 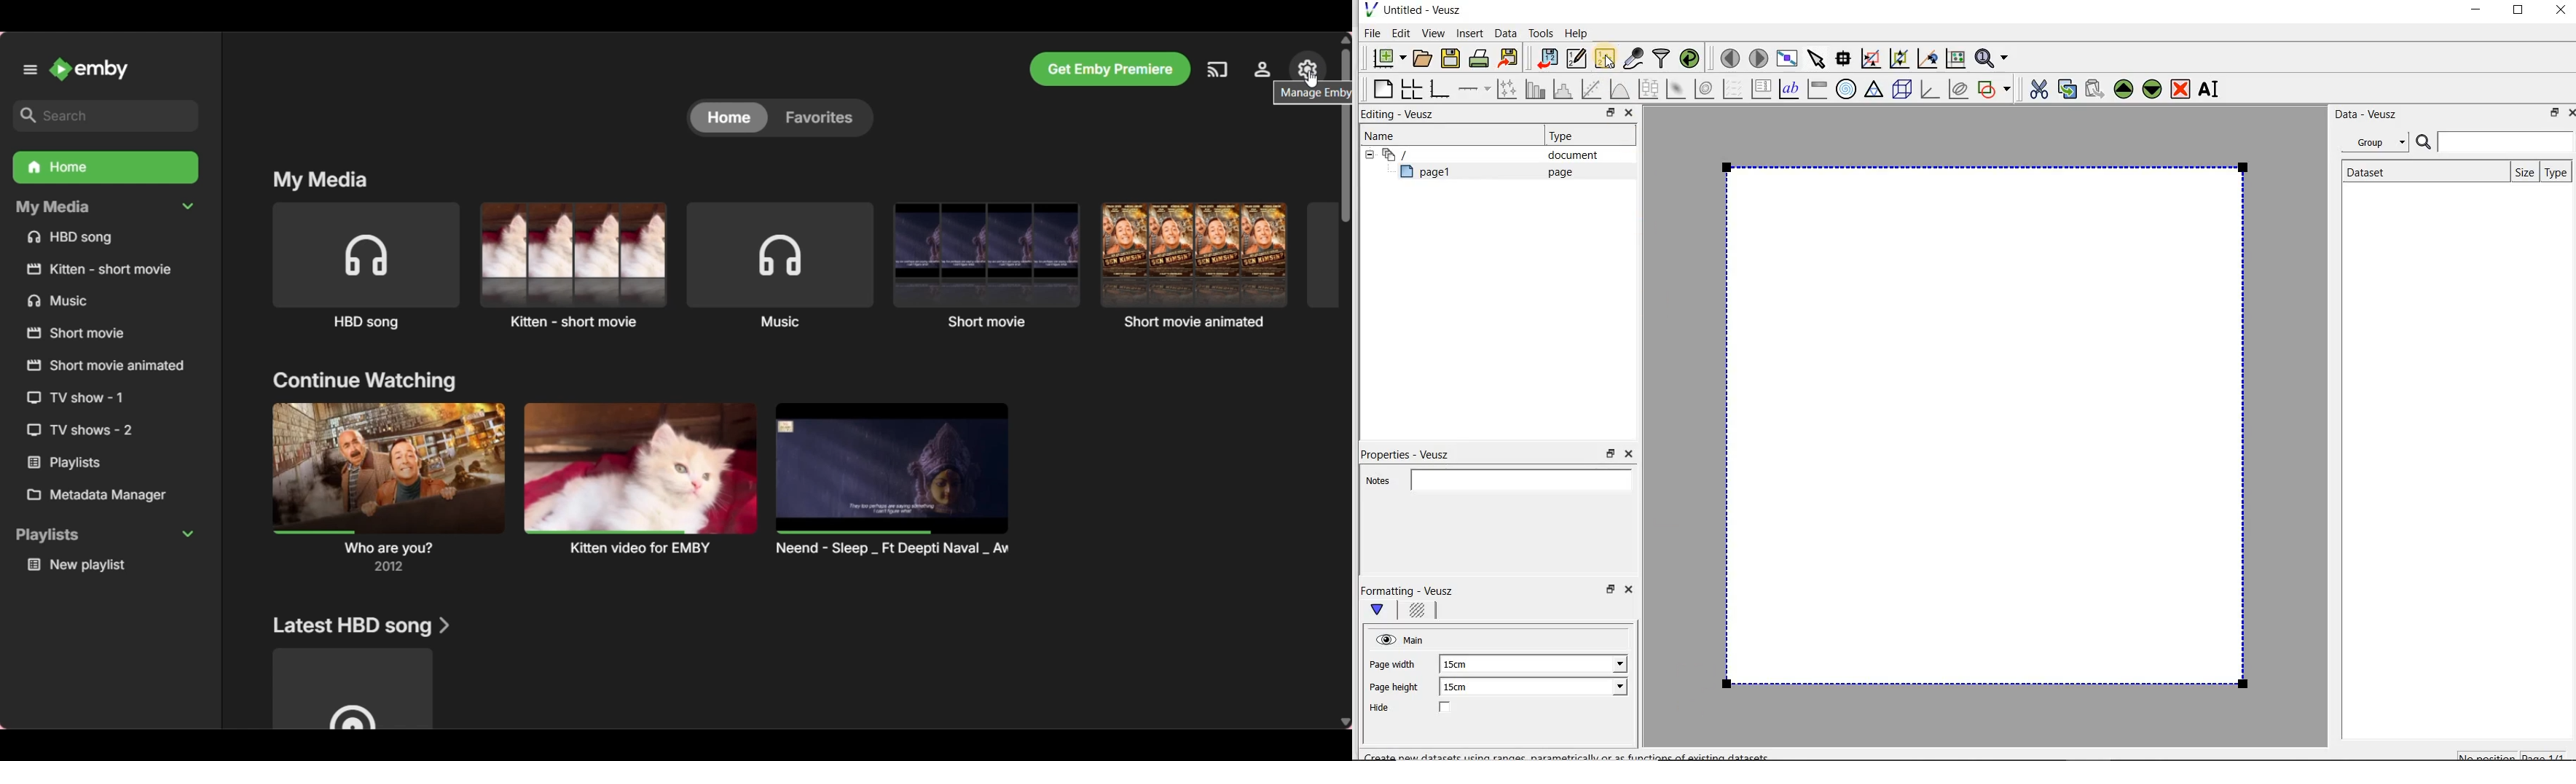 What do you see at coordinates (359, 625) in the screenshot?
I see `Section title` at bounding box center [359, 625].